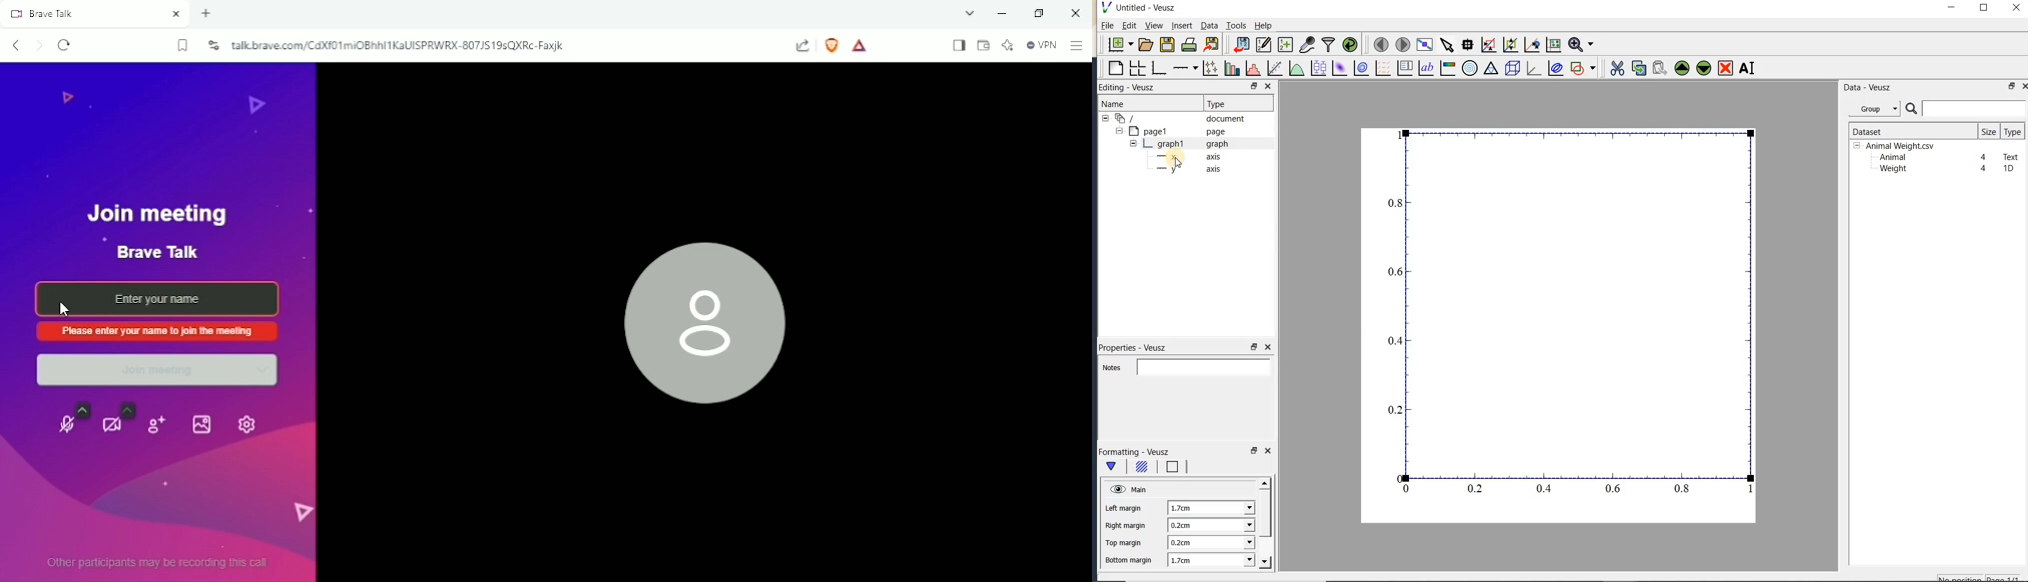  I want to click on export to graphics format, so click(1212, 43).